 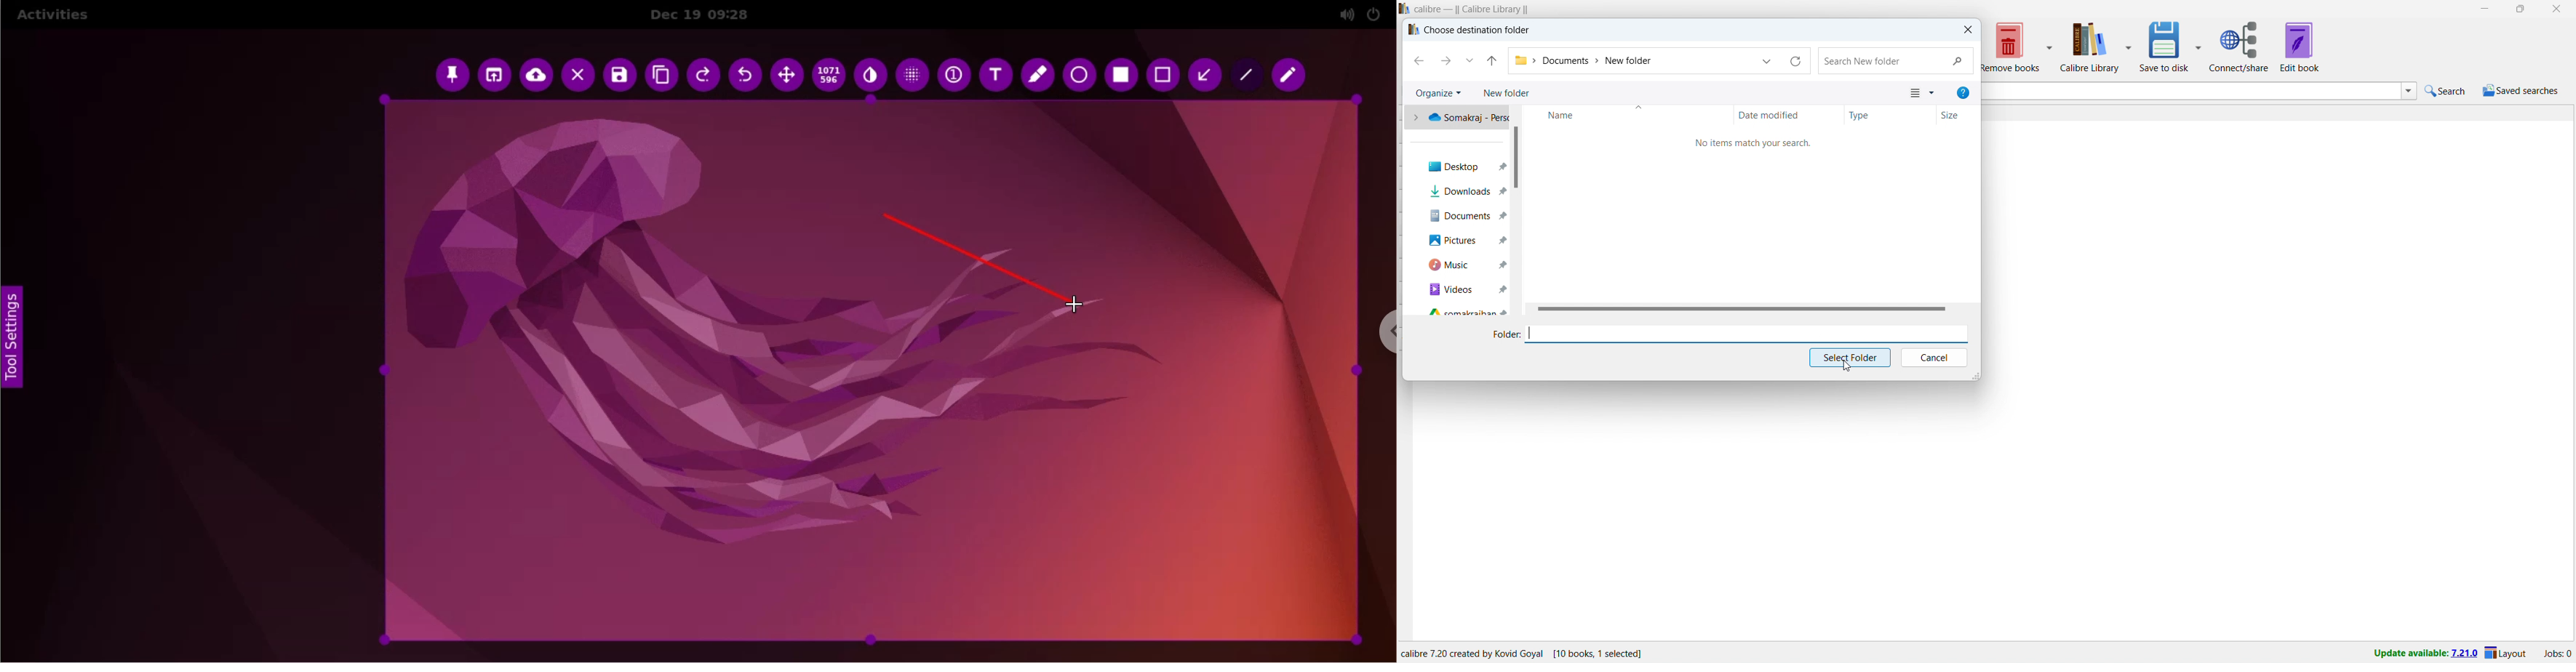 What do you see at coordinates (1958, 115) in the screenshot?
I see `sort by size` at bounding box center [1958, 115].